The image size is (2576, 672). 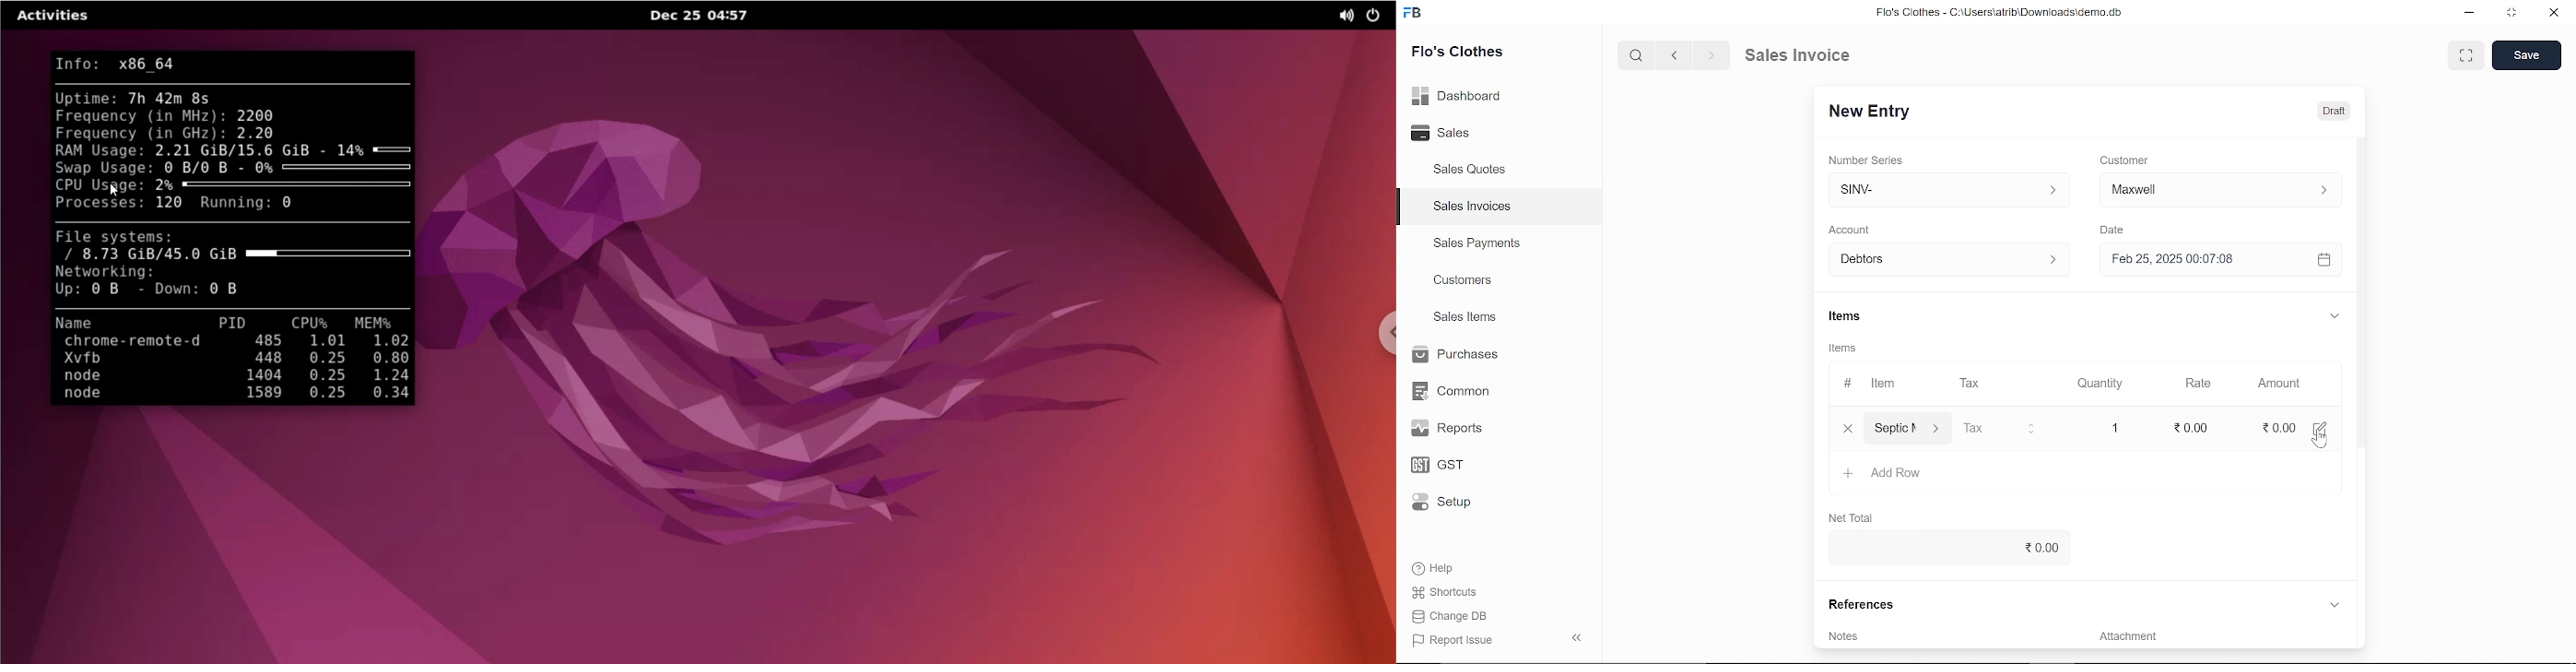 I want to click on GST, so click(x=1447, y=462).